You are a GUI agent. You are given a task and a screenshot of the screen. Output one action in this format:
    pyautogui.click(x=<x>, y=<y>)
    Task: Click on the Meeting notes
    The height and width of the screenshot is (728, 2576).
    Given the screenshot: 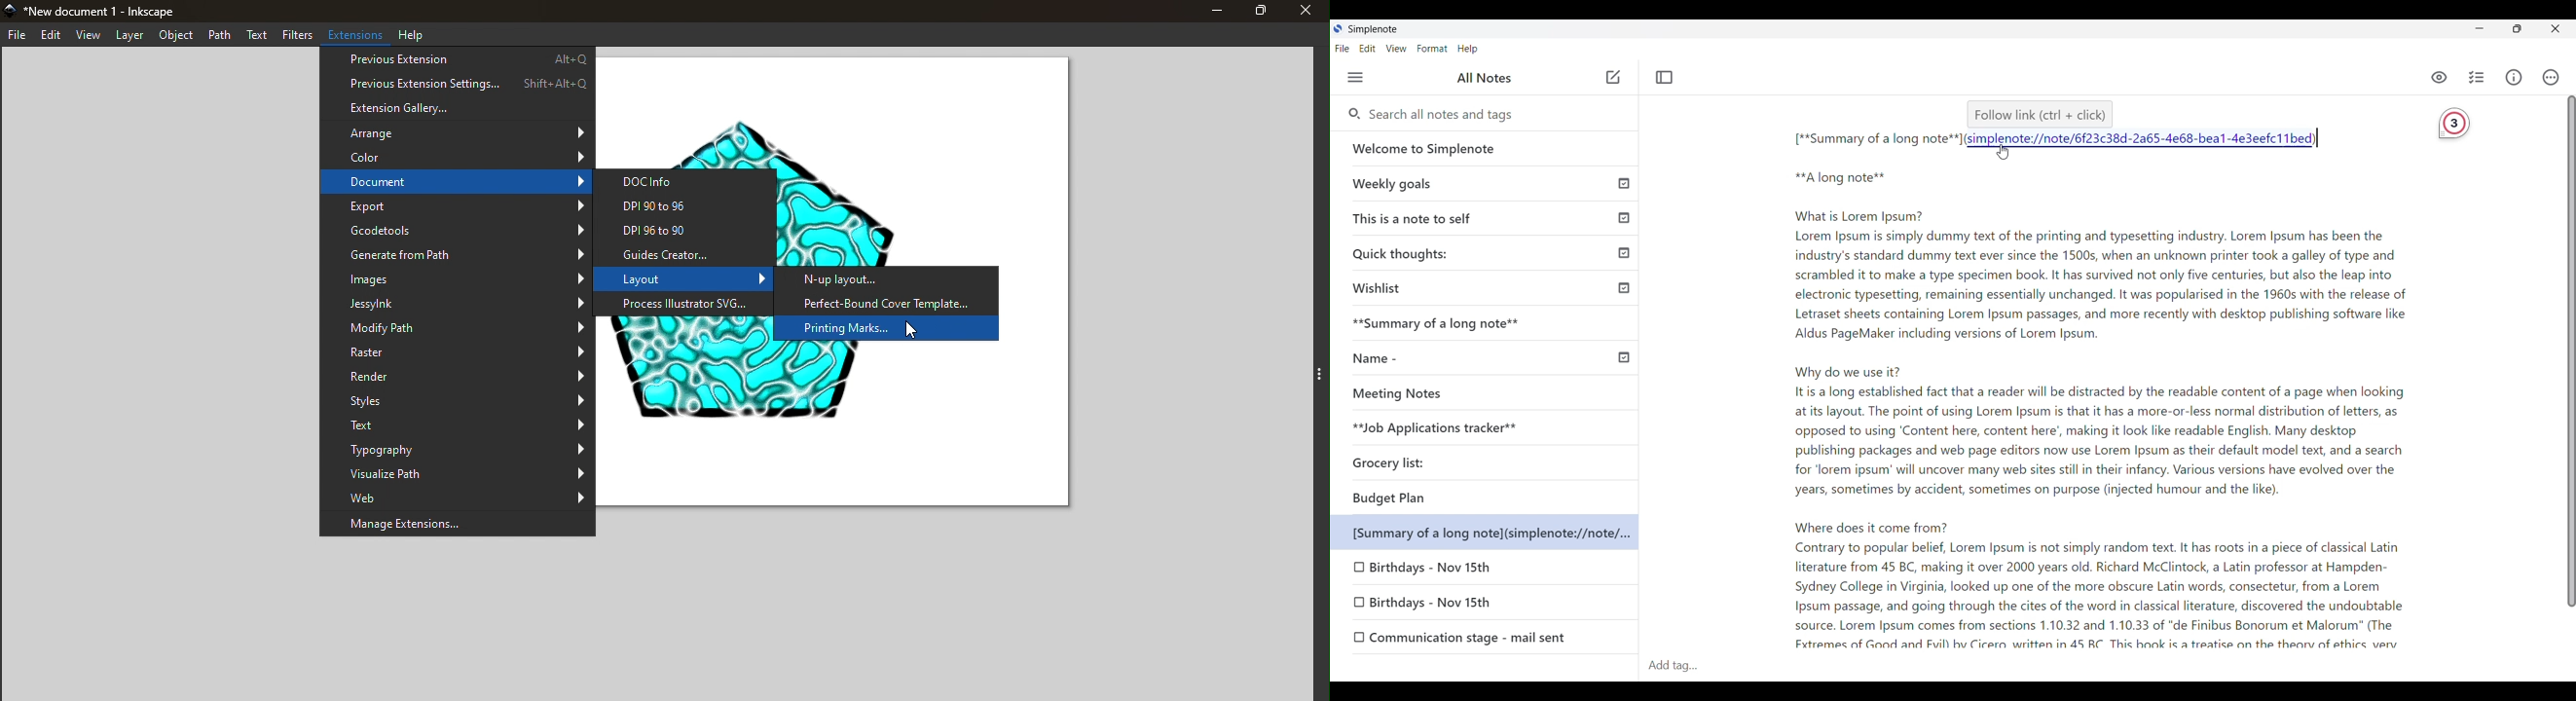 What is the action you would take?
    pyautogui.click(x=1462, y=393)
    